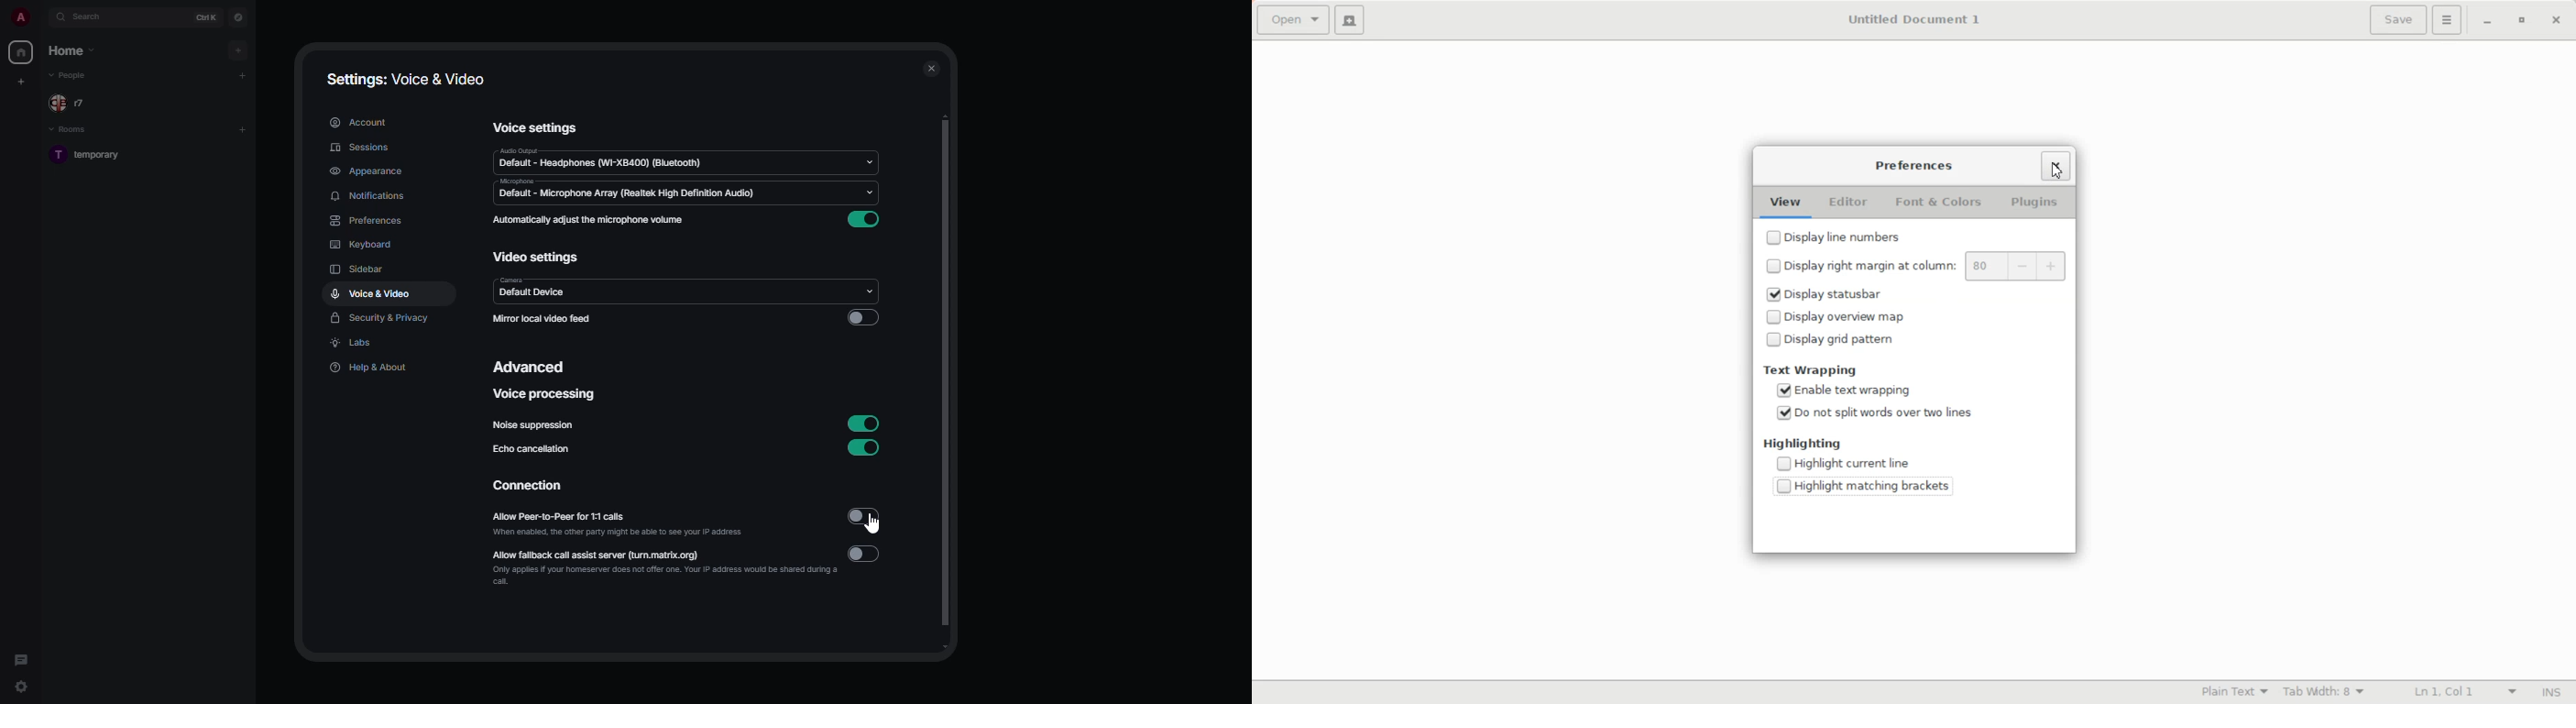 The width and height of the screenshot is (2576, 728). Describe the element at coordinates (361, 246) in the screenshot. I see `keyboard` at that location.